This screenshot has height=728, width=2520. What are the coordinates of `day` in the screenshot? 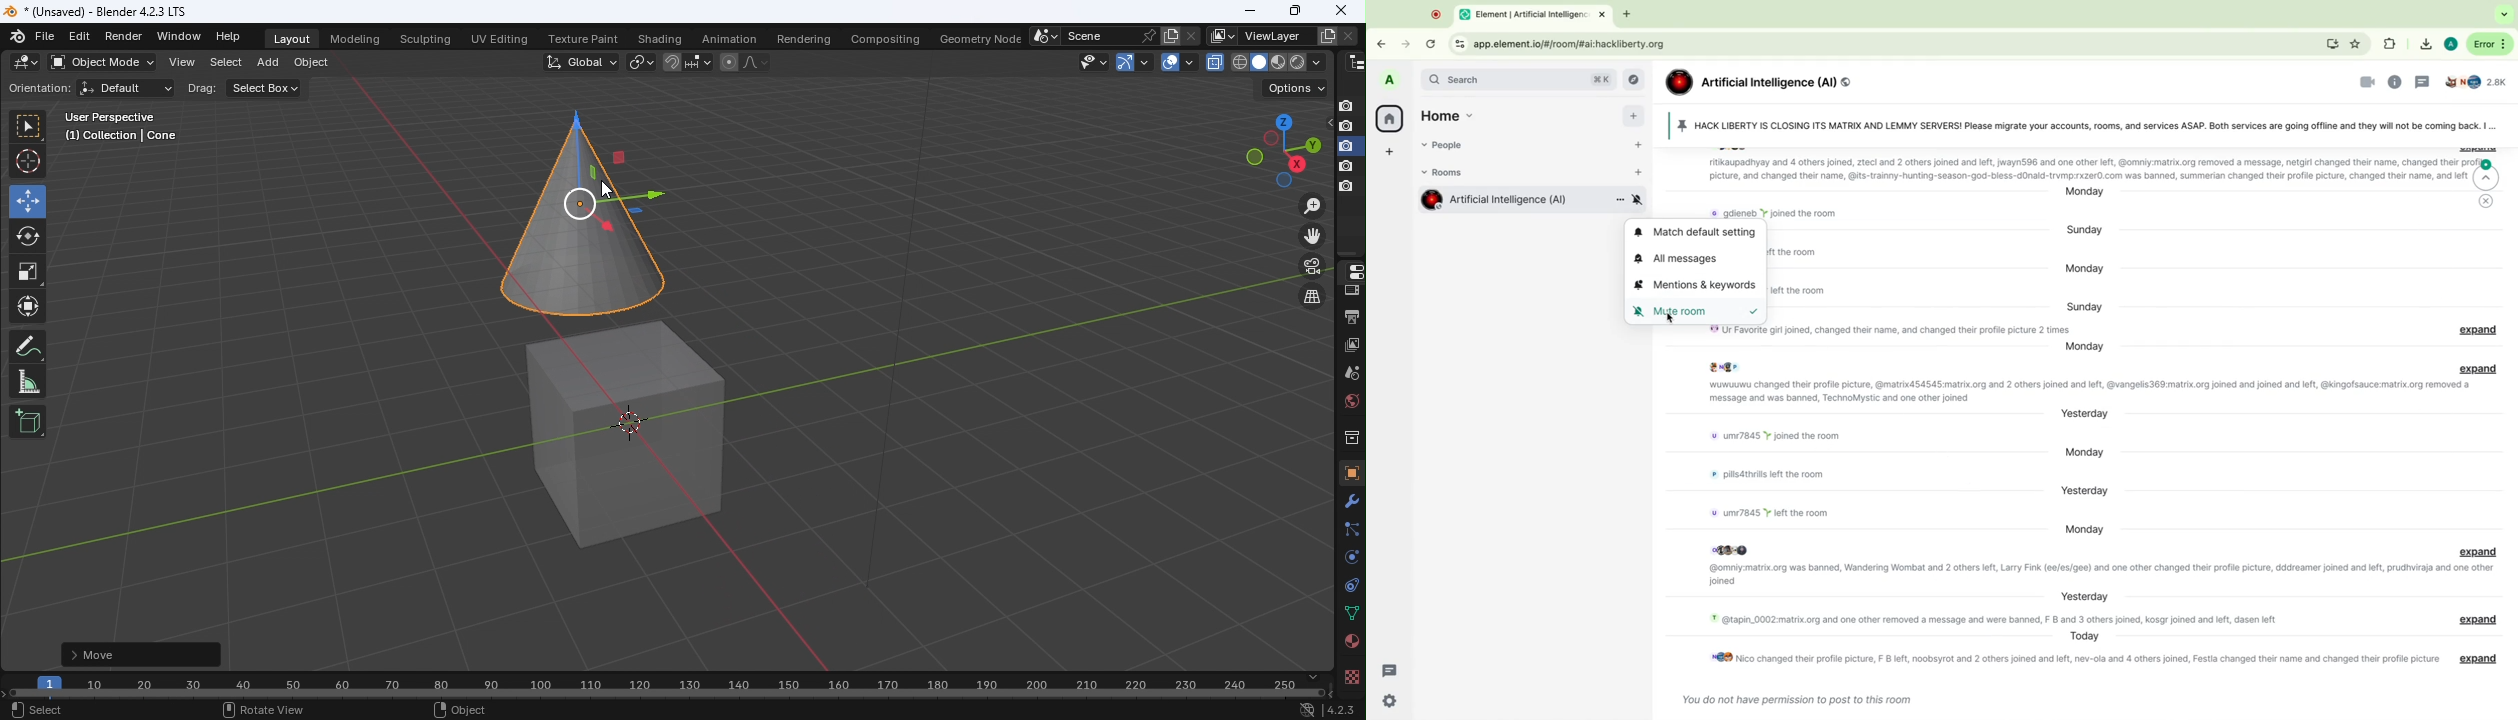 It's located at (2080, 595).